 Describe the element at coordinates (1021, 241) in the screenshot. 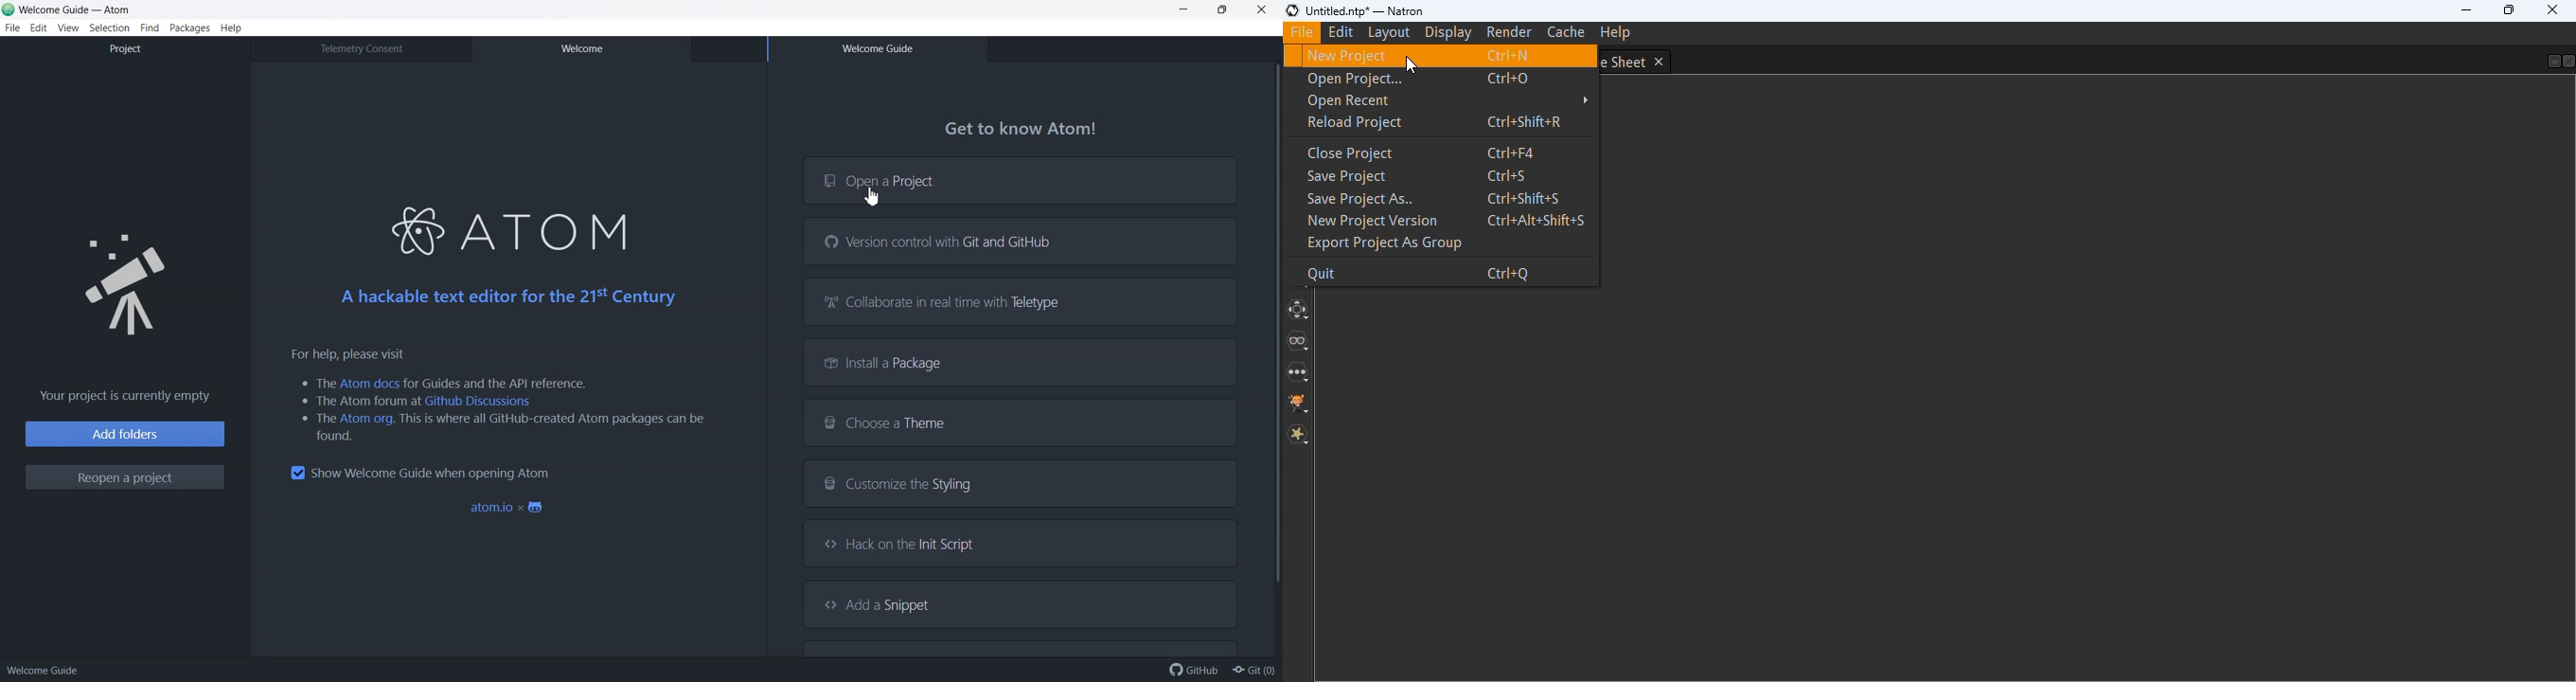

I see `Version control with Git and GitHub` at that location.